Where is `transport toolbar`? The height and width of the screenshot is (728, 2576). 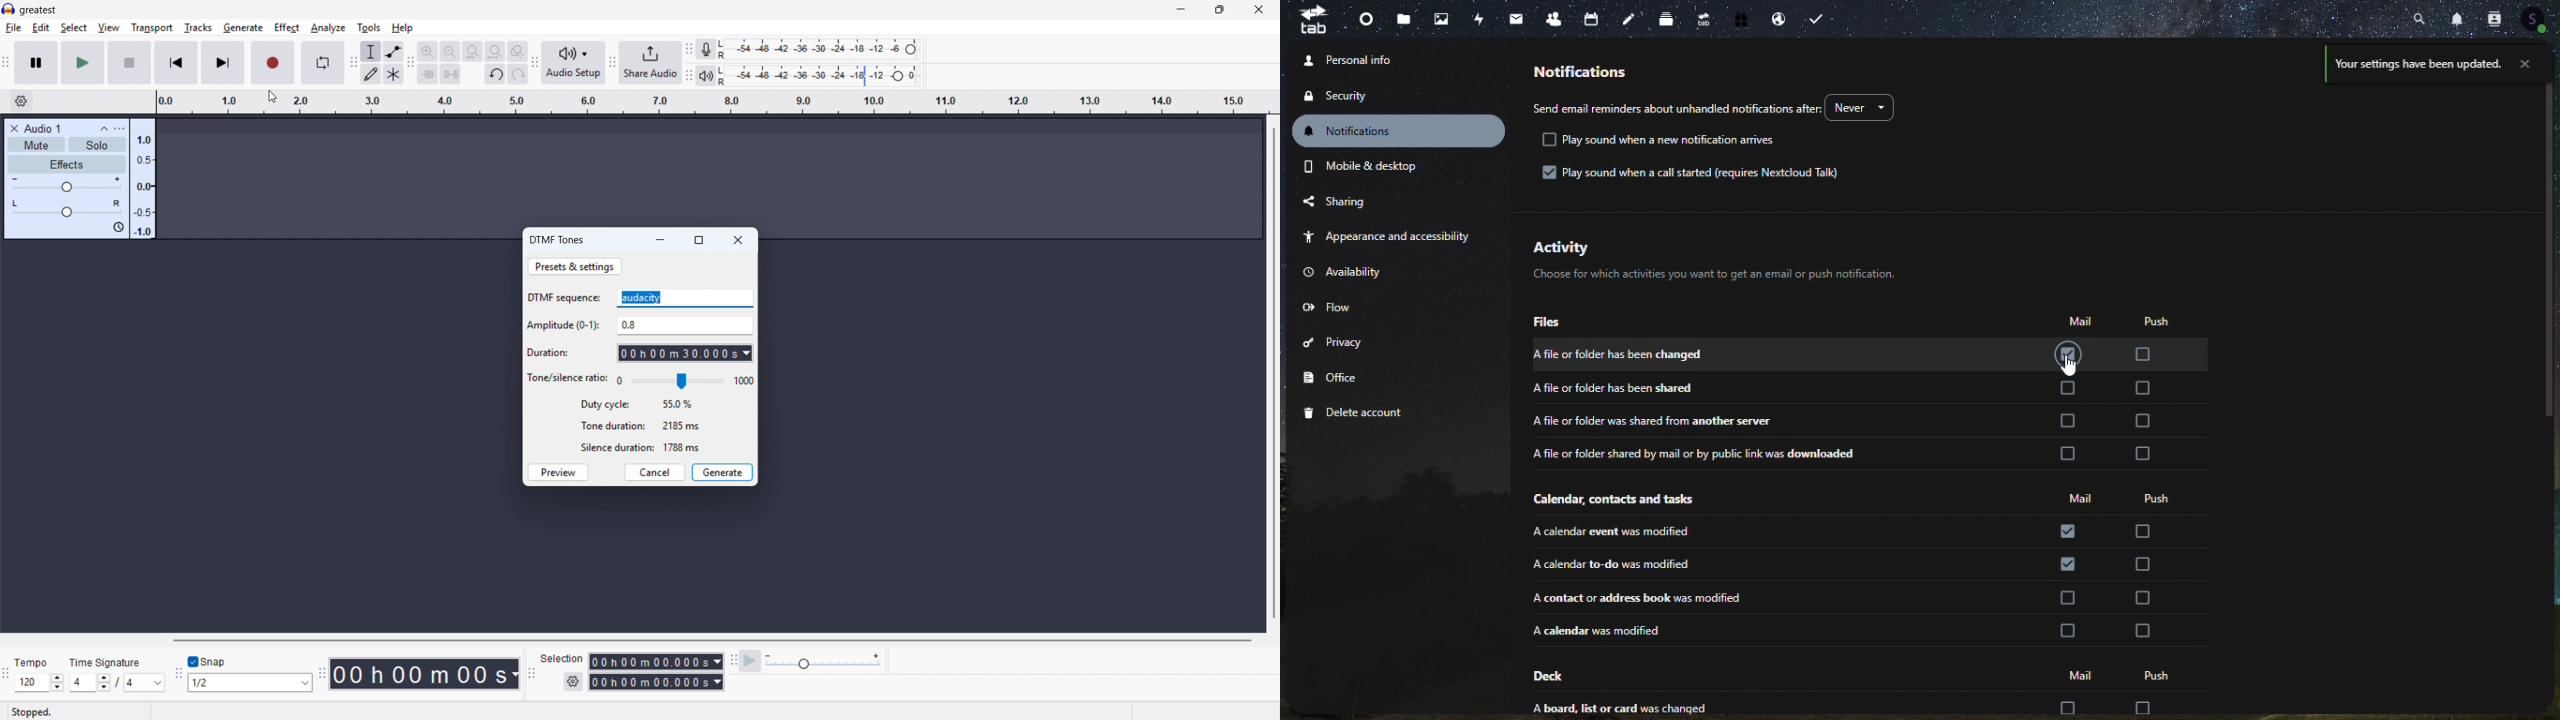 transport toolbar is located at coordinates (6, 65).